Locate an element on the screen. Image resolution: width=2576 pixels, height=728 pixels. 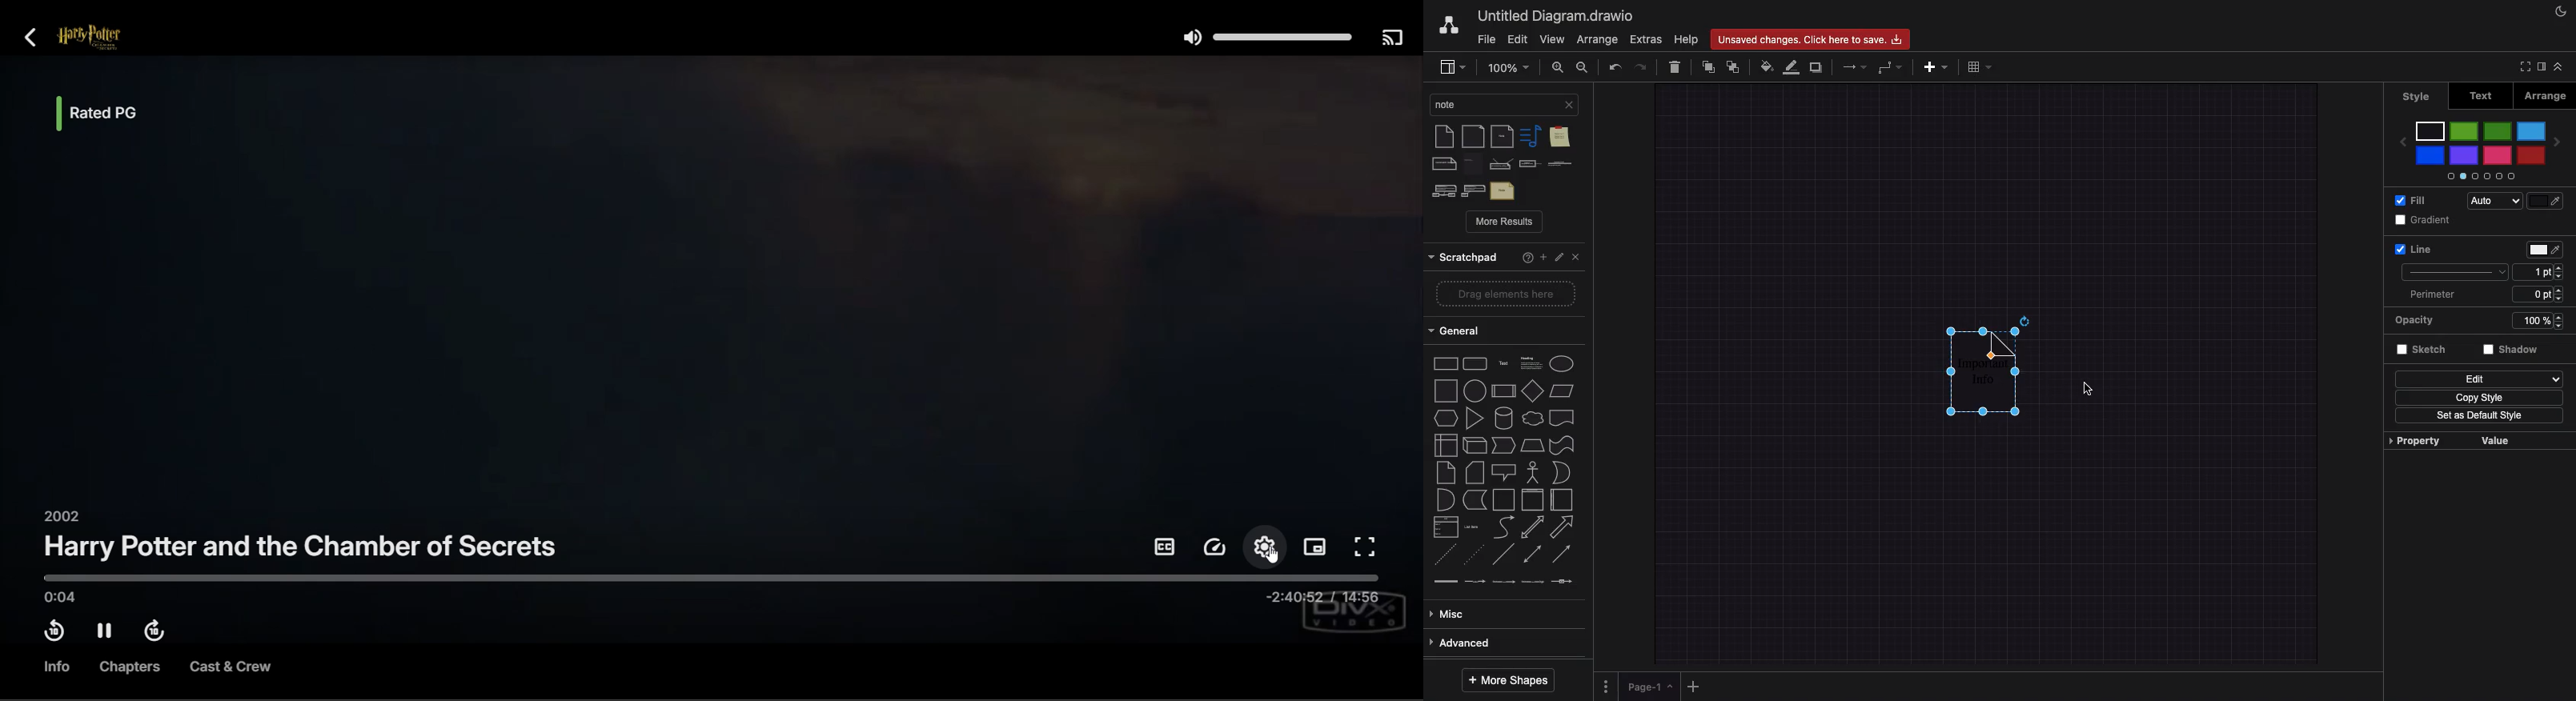
arrow is located at coordinates (1563, 527).